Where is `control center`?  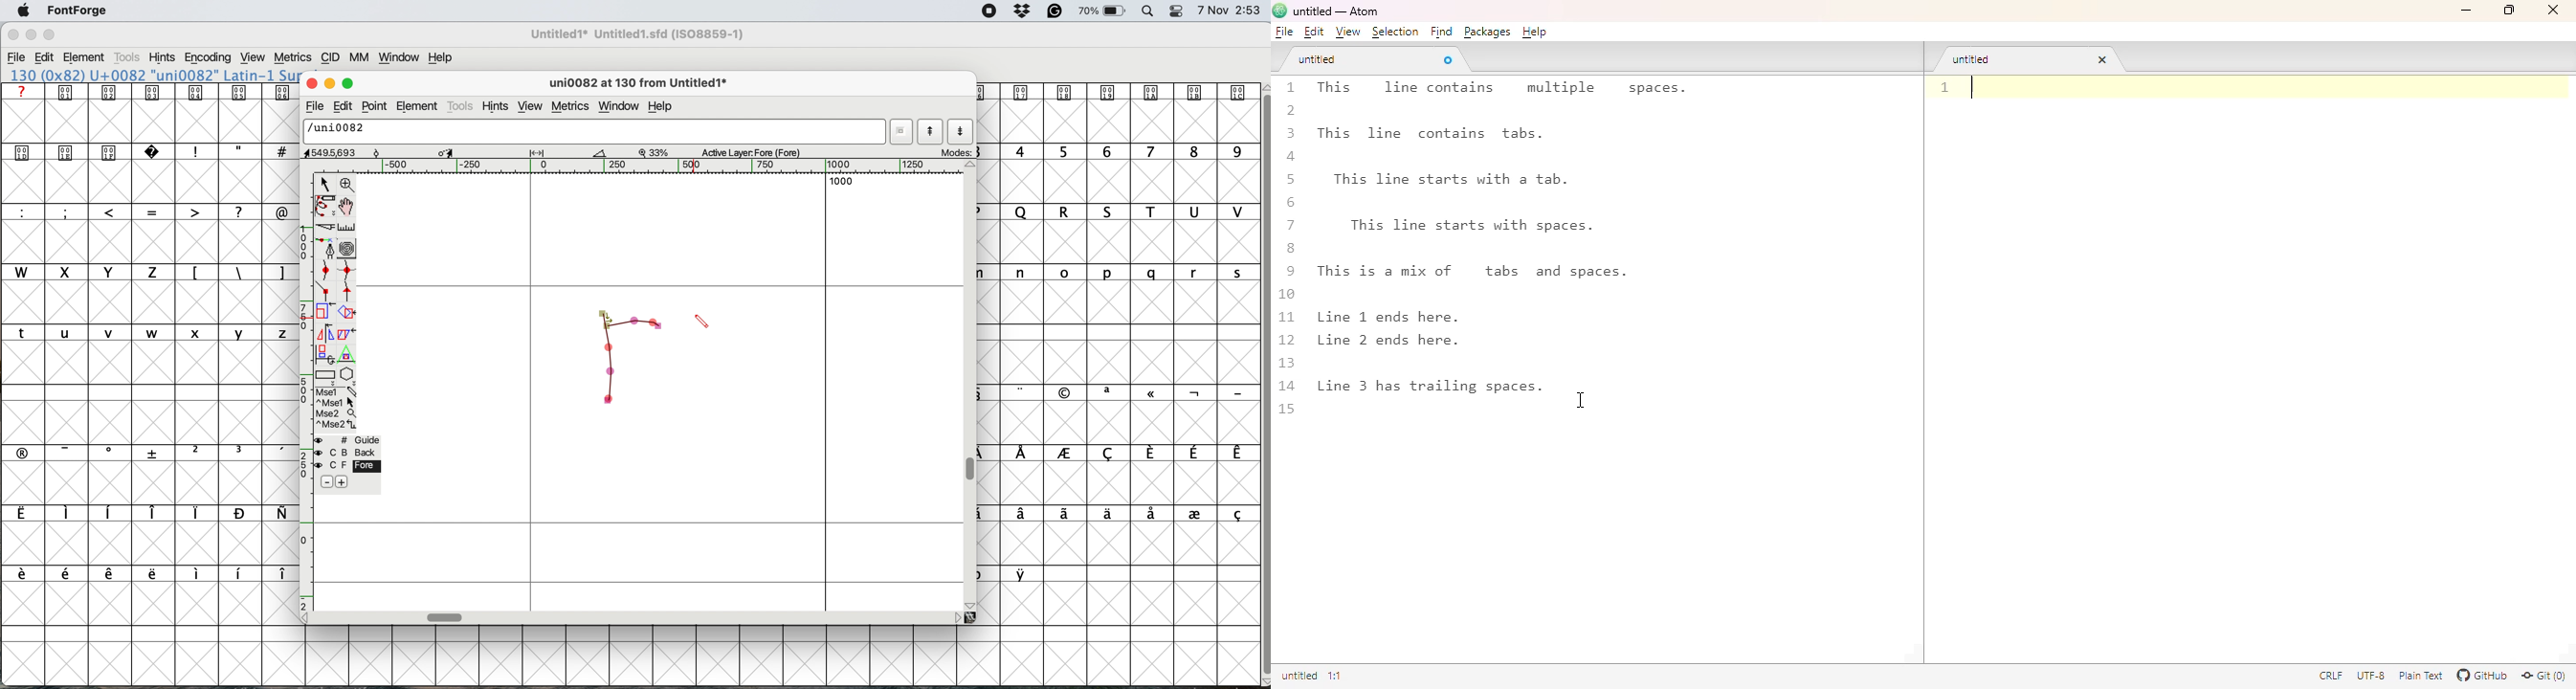
control center is located at coordinates (1180, 10).